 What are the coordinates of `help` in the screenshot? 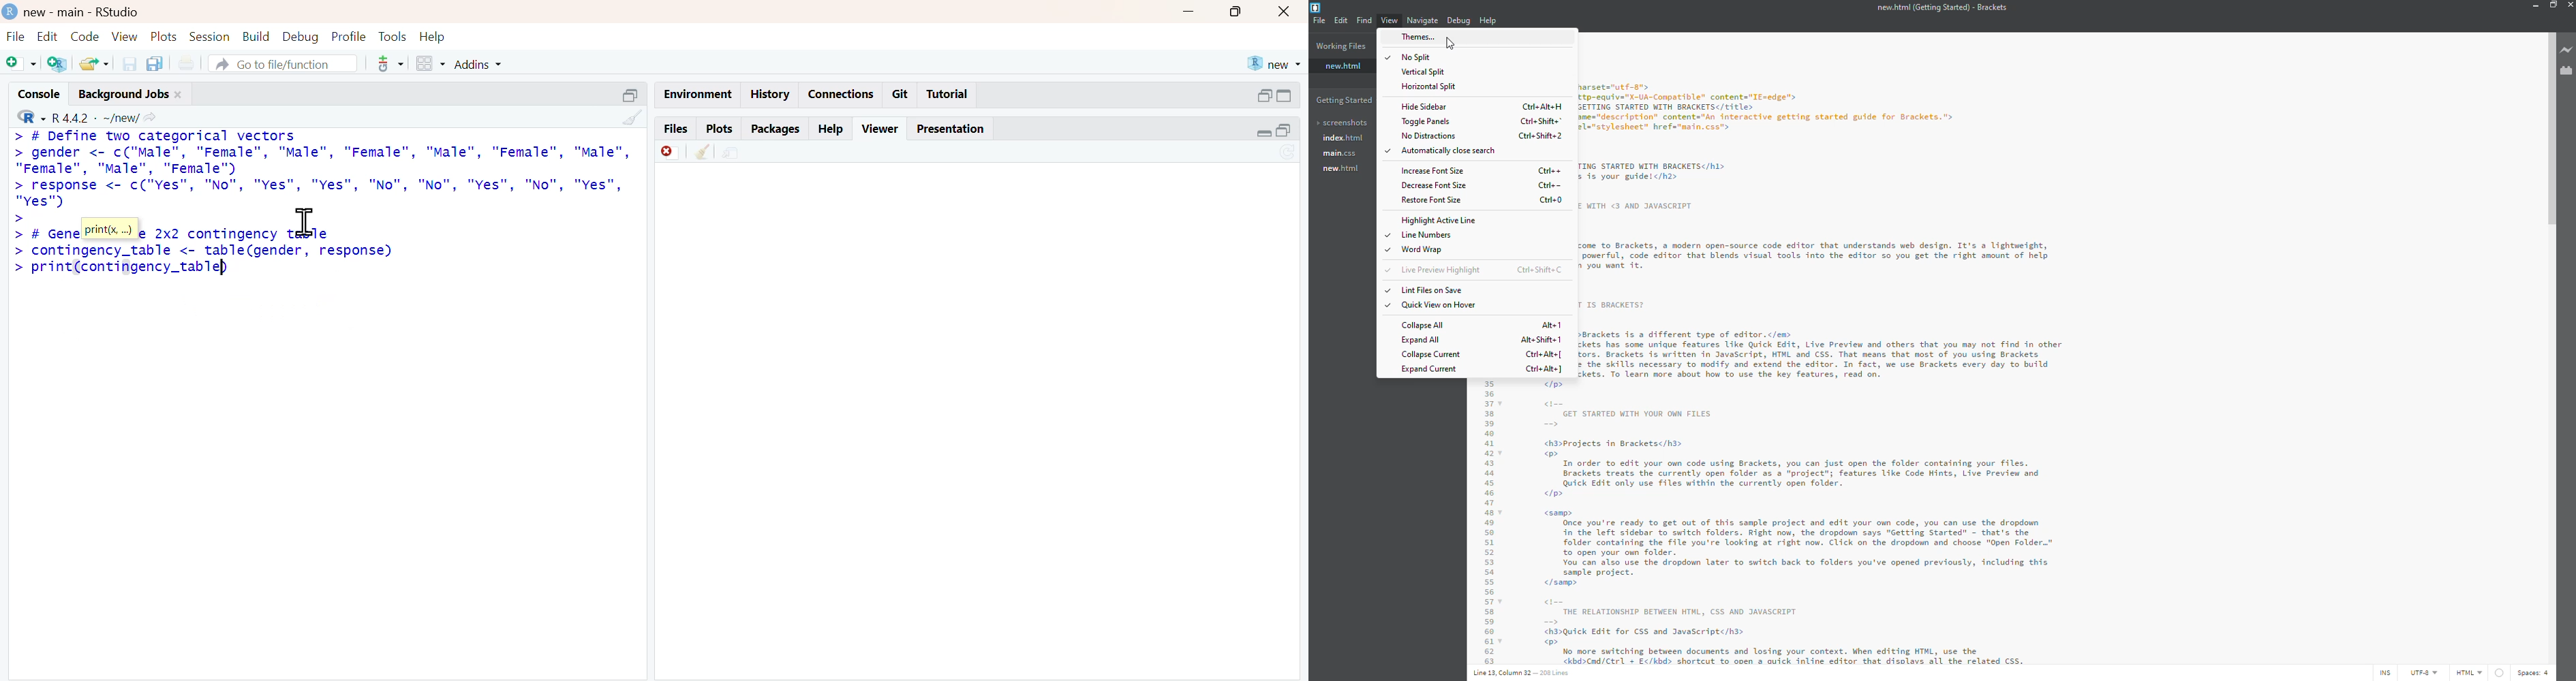 It's located at (831, 130).